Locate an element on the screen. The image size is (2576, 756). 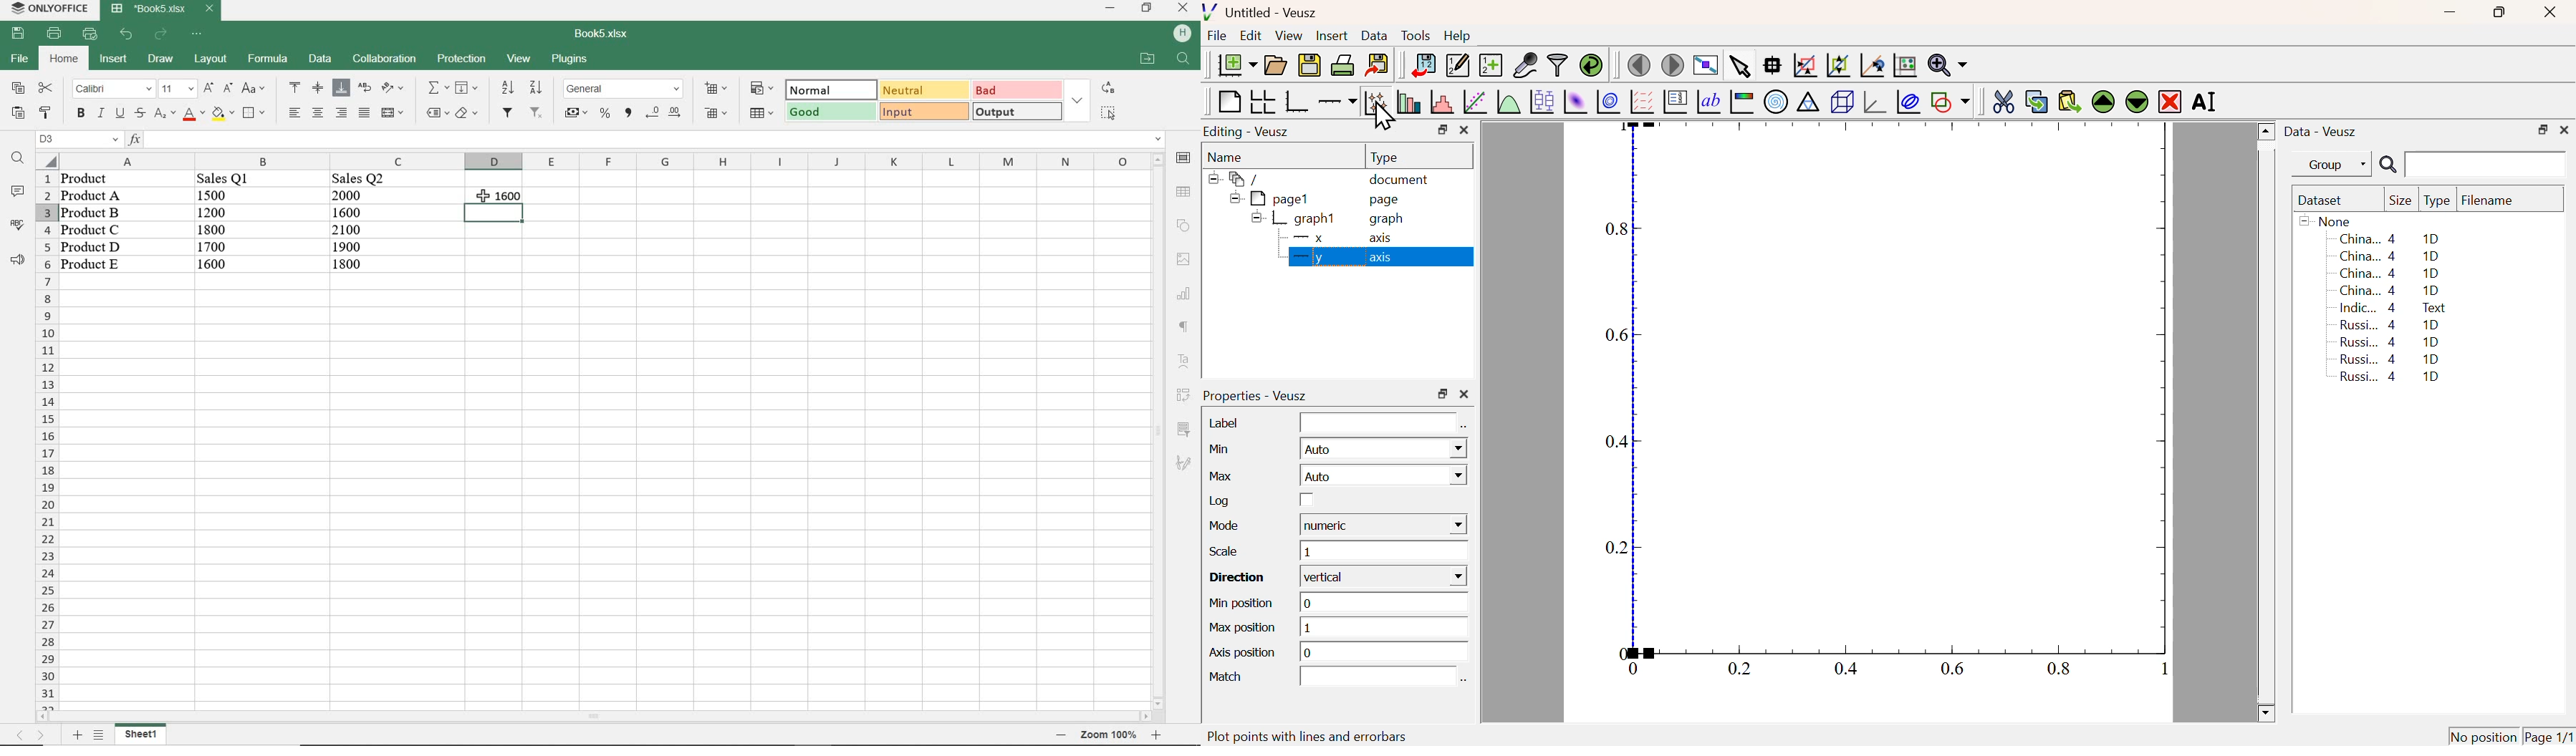
shape is located at coordinates (1185, 223).